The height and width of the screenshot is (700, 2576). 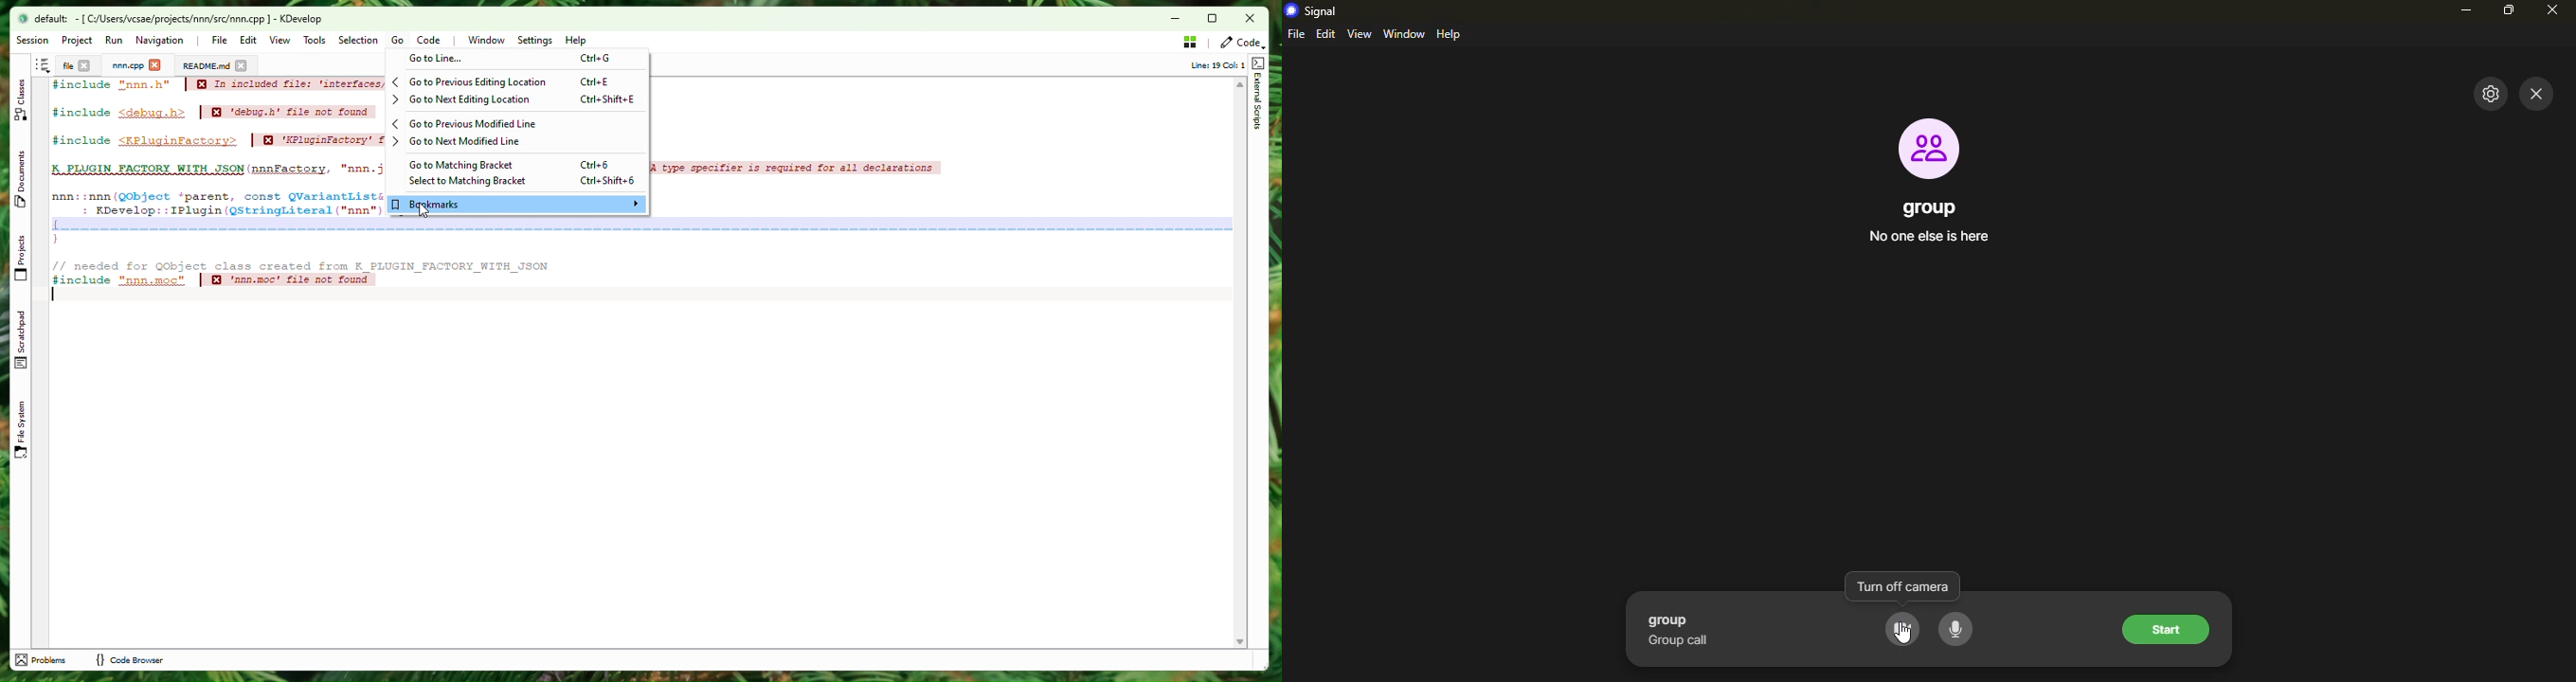 What do you see at coordinates (2488, 95) in the screenshot?
I see `settings` at bounding box center [2488, 95].